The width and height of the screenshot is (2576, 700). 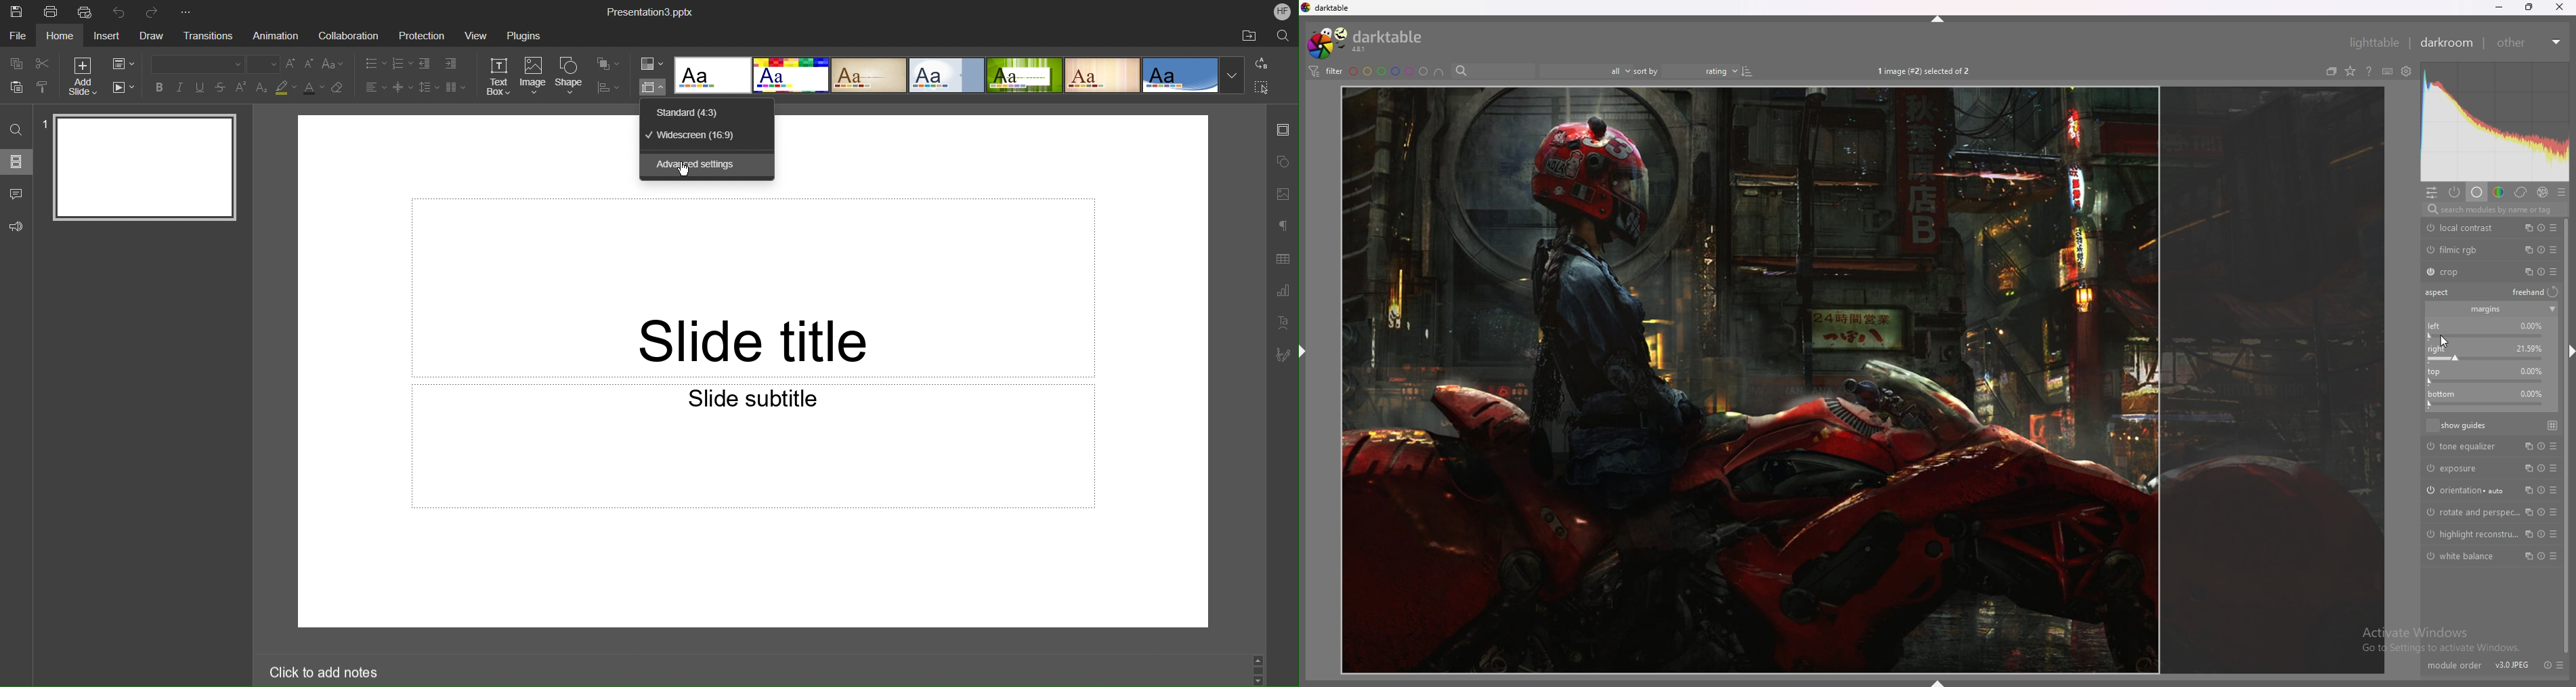 What do you see at coordinates (2408, 71) in the screenshot?
I see `see global preferences` at bounding box center [2408, 71].